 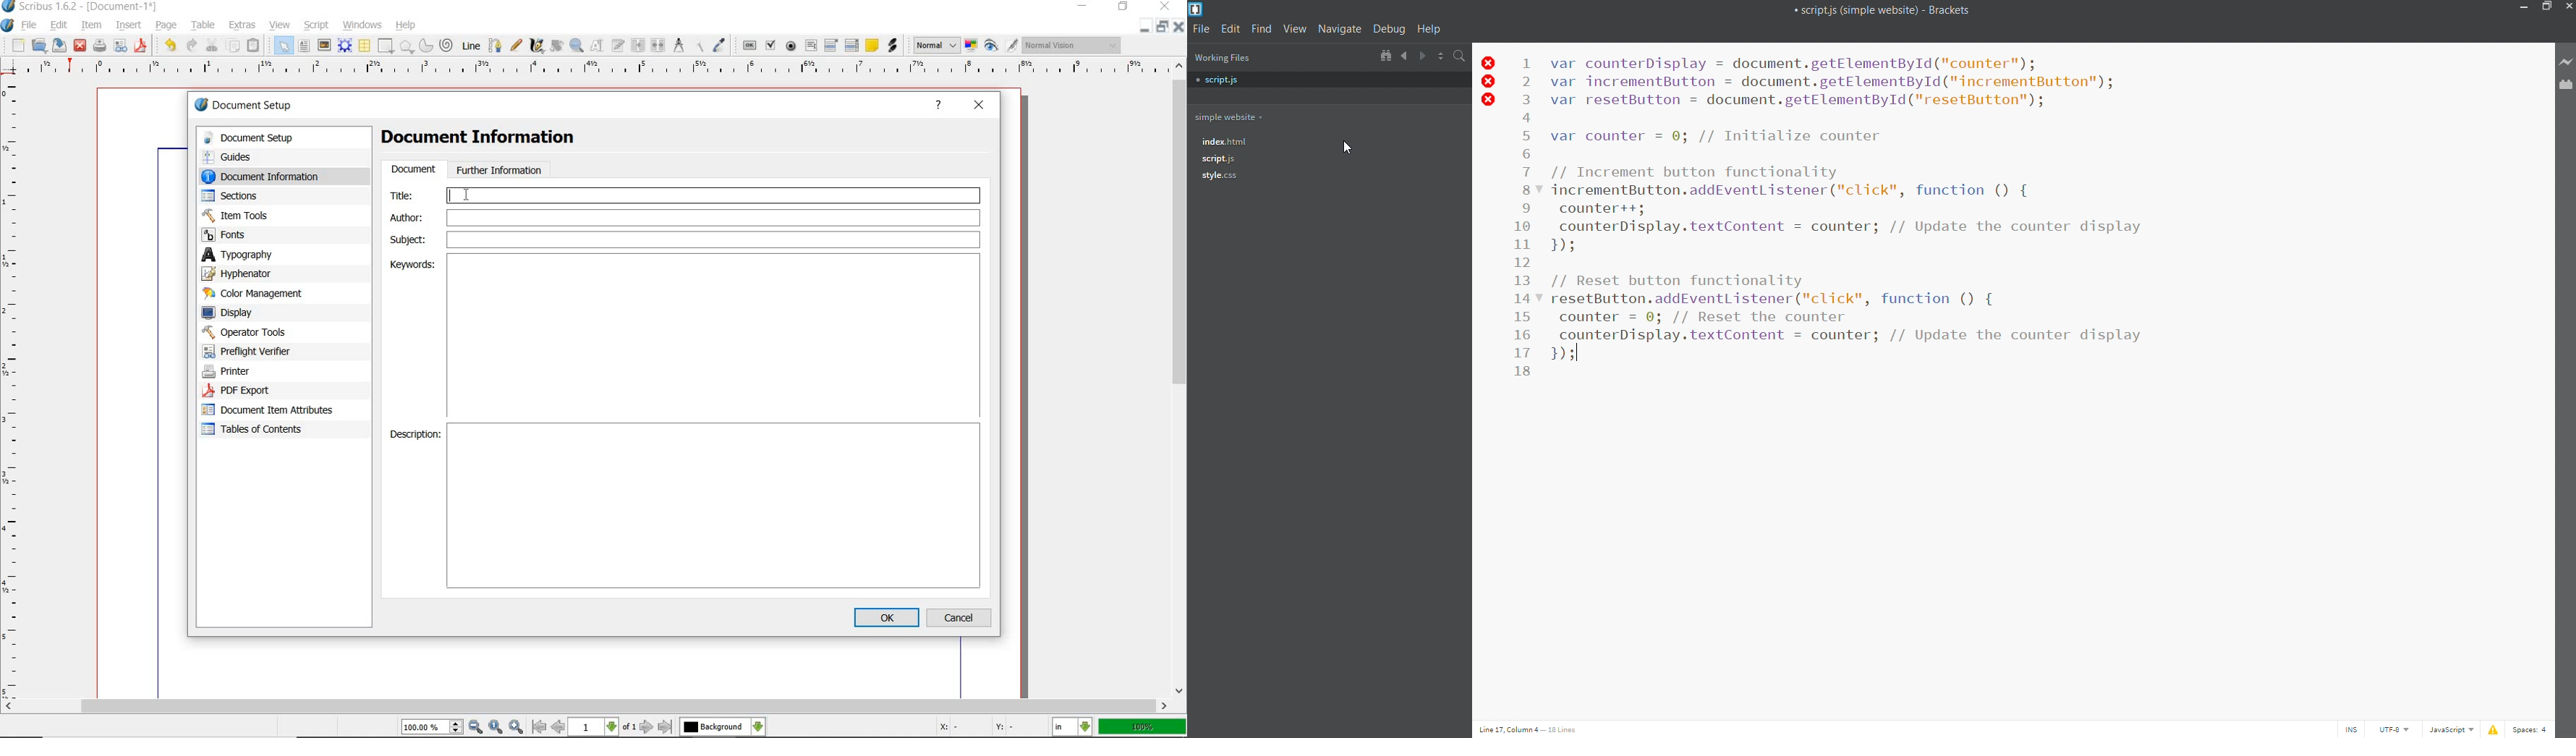 What do you see at coordinates (720, 45) in the screenshot?
I see `eye dropper` at bounding box center [720, 45].